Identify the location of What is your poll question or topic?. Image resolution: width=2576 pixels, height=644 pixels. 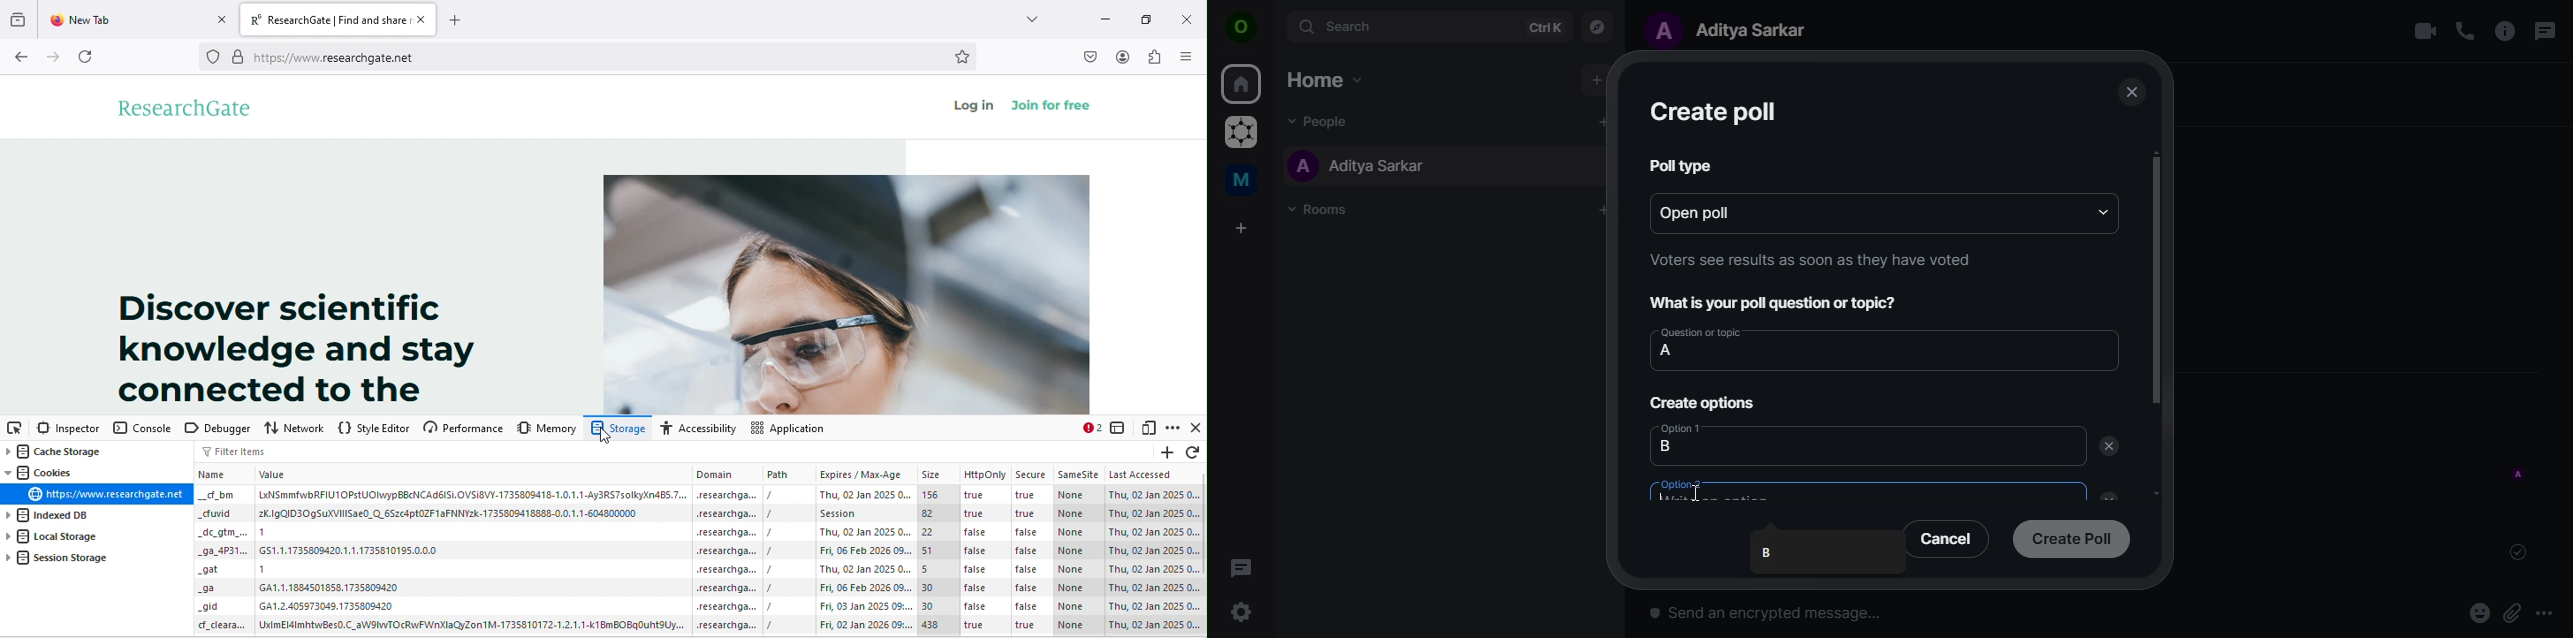
(1780, 304).